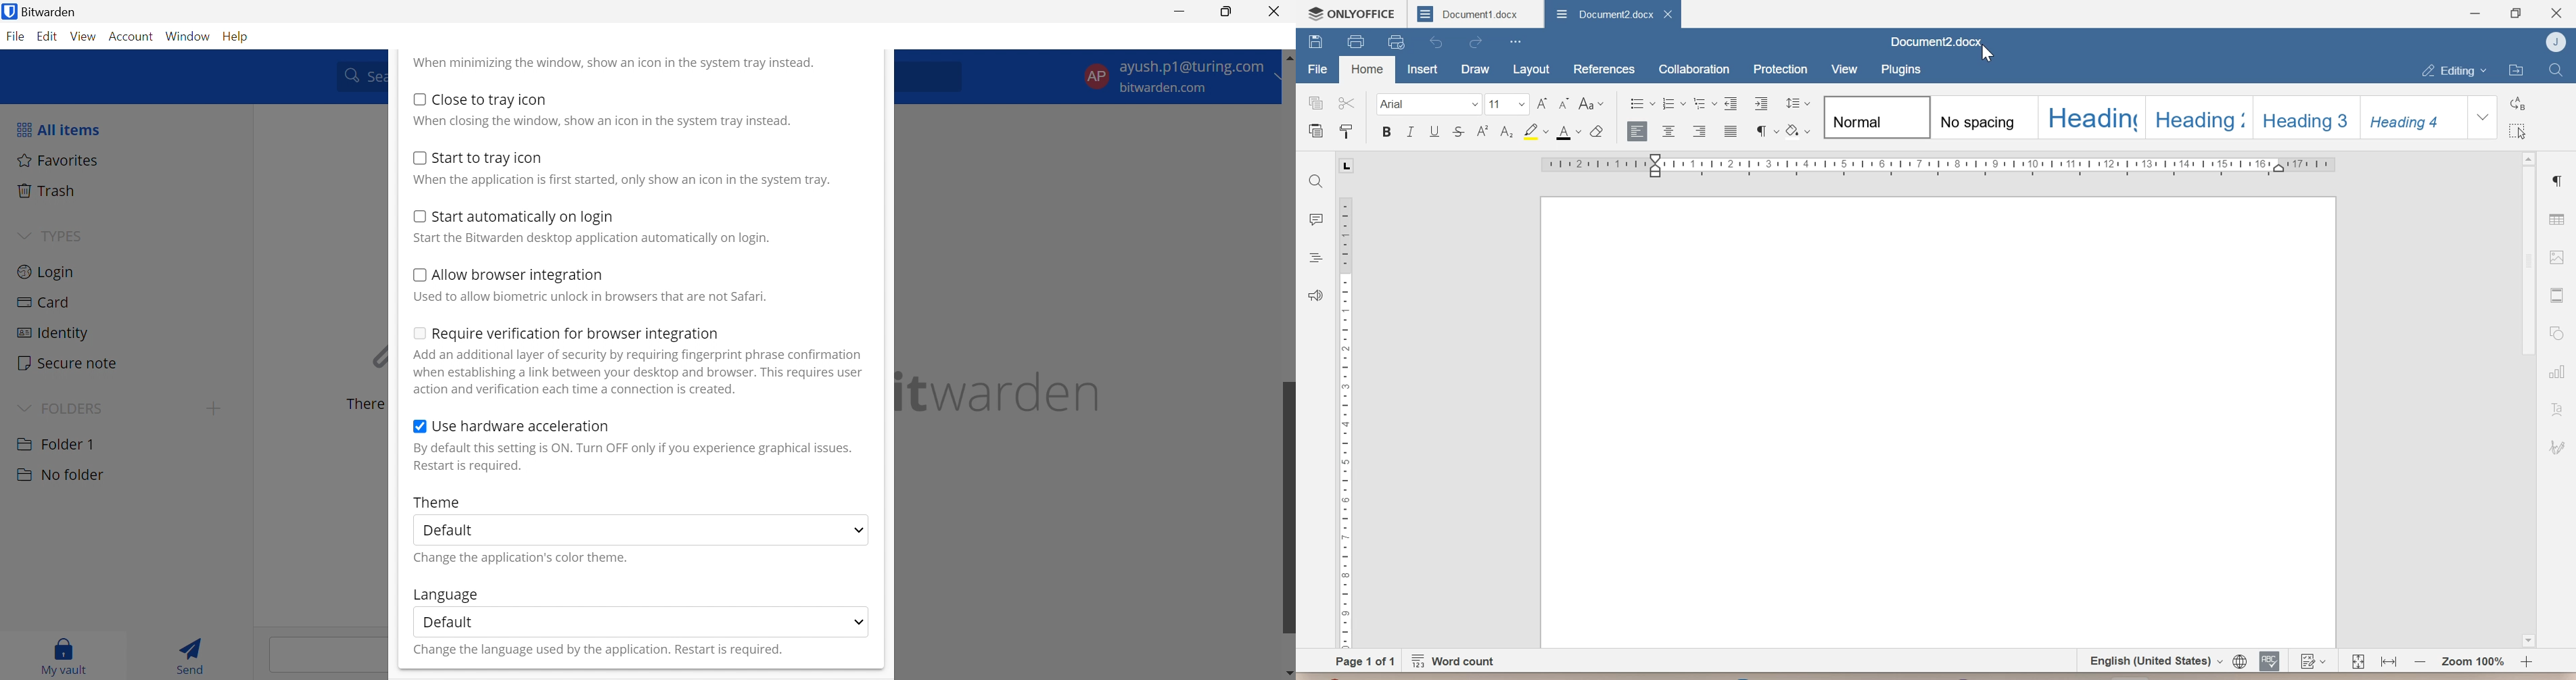  What do you see at coordinates (1534, 132) in the screenshot?
I see `Highlight color` at bounding box center [1534, 132].